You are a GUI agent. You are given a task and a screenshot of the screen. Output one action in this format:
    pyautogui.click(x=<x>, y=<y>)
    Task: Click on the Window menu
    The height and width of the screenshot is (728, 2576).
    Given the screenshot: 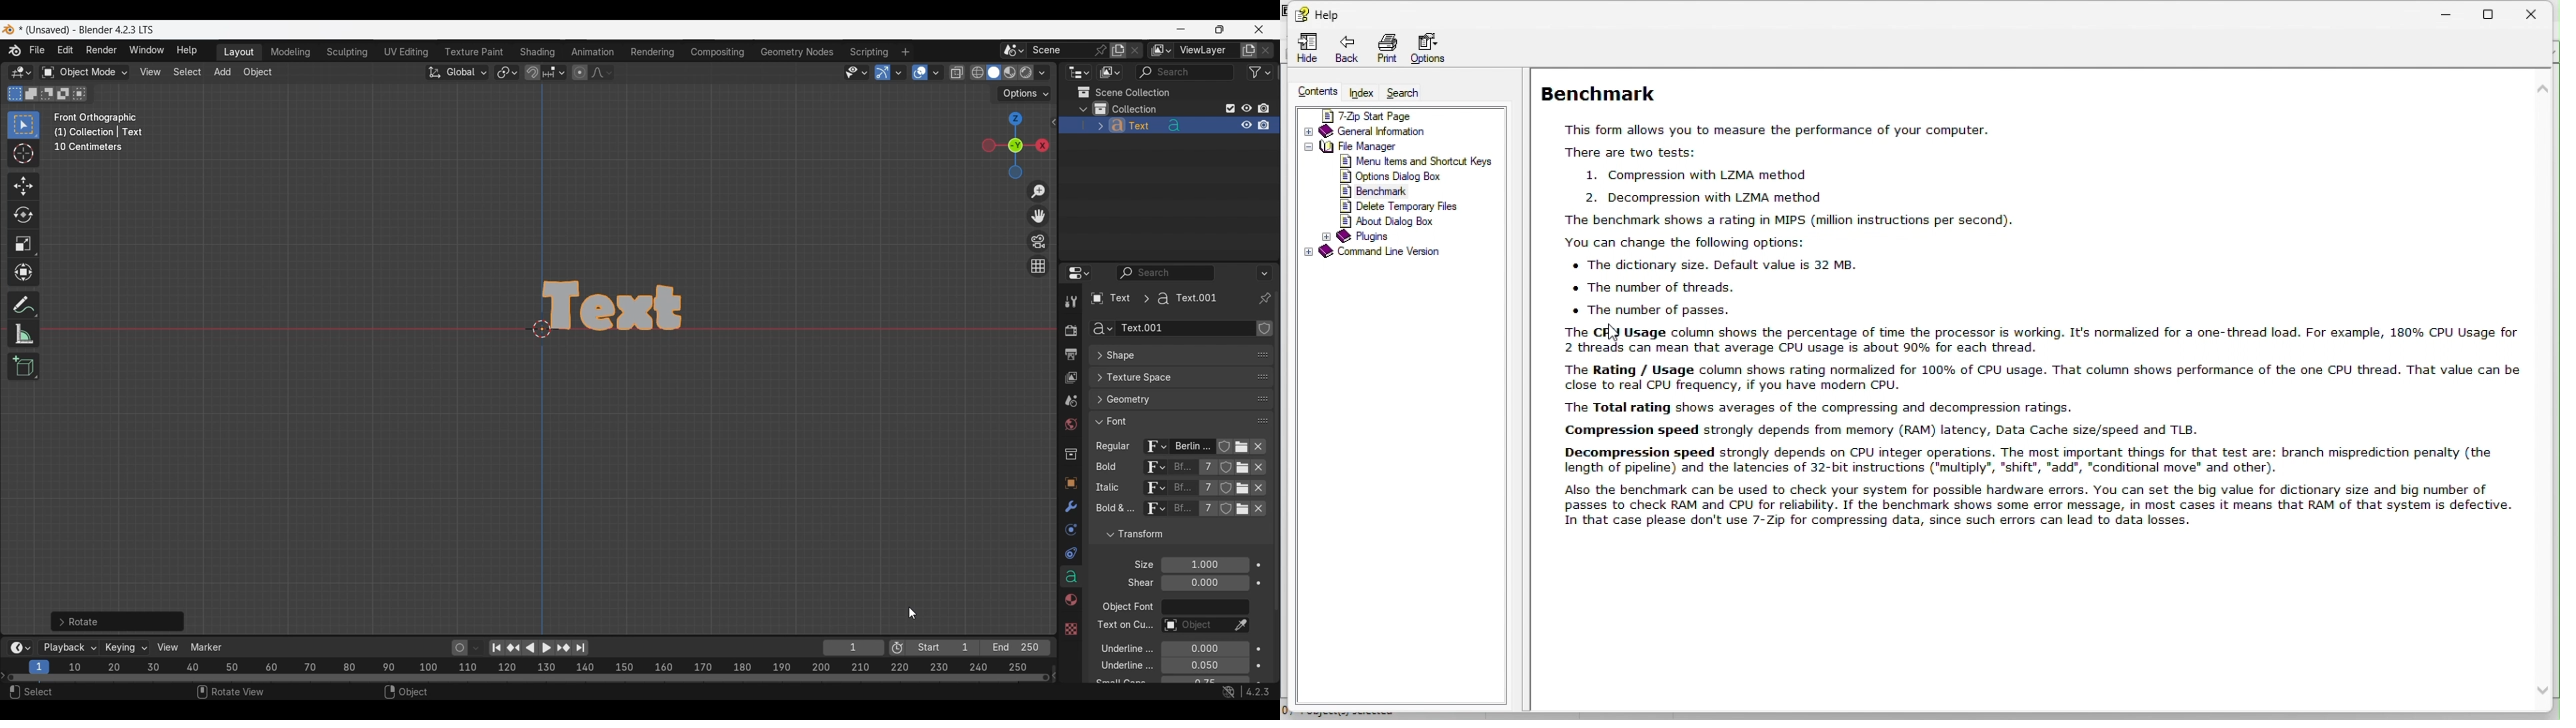 What is the action you would take?
    pyautogui.click(x=147, y=51)
    